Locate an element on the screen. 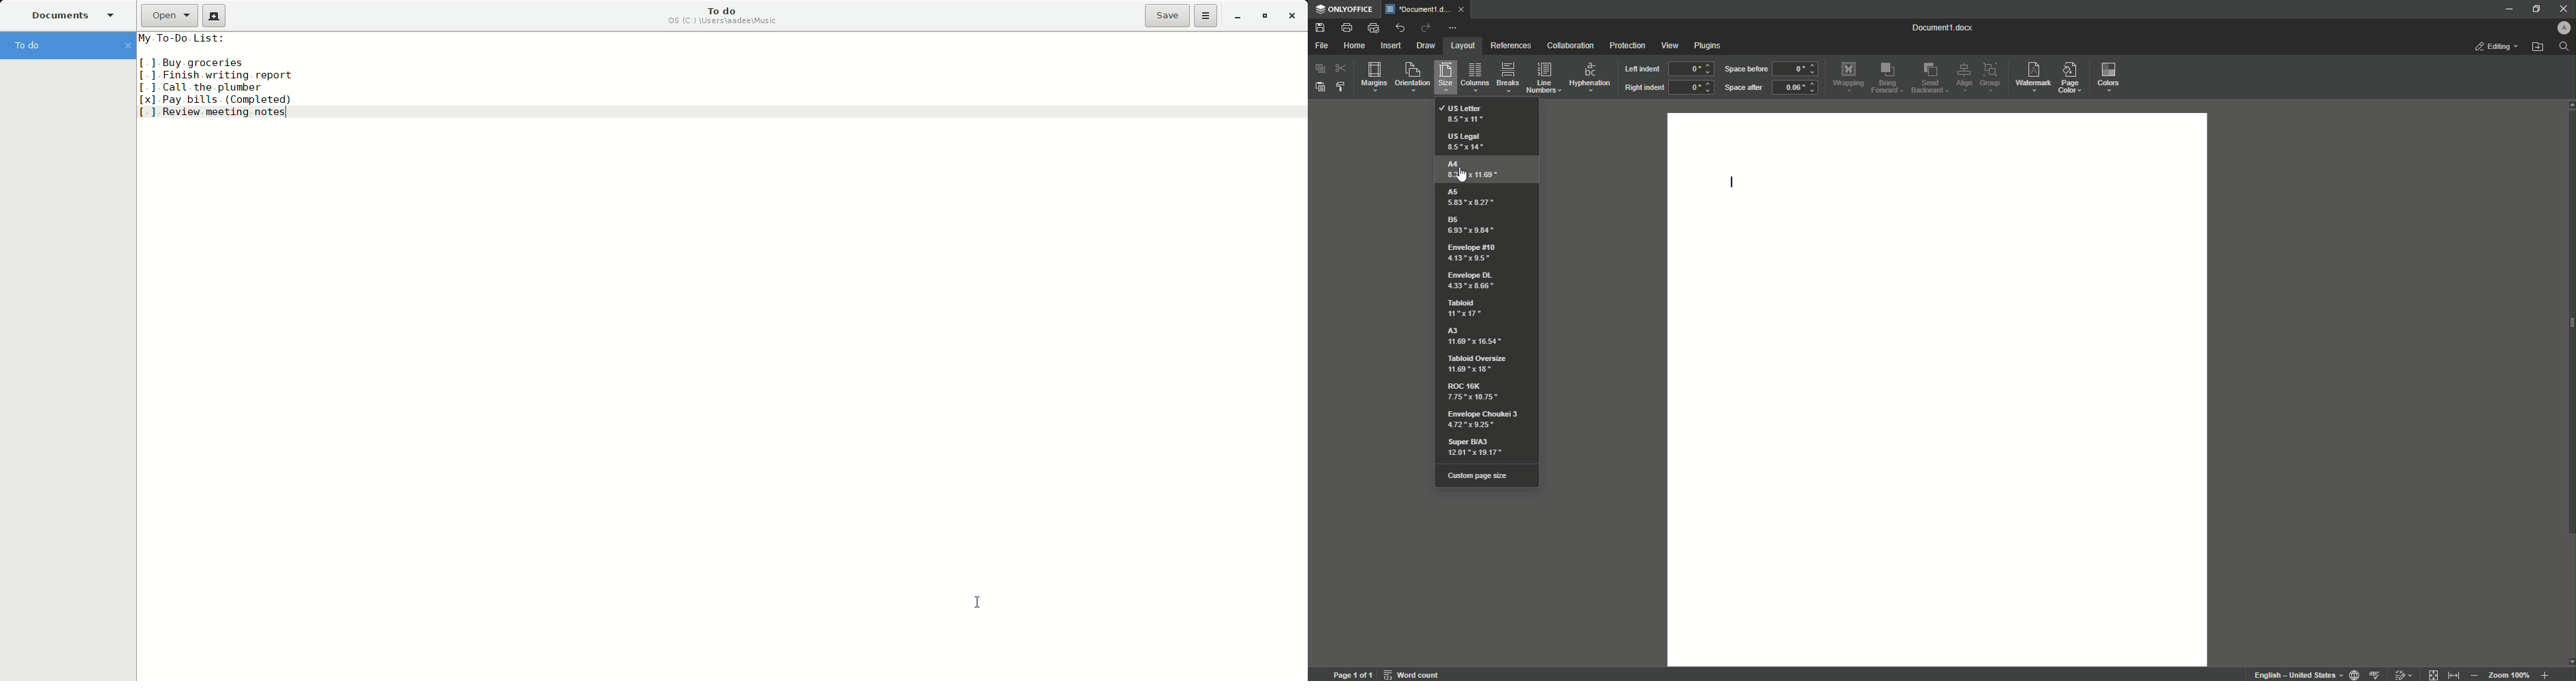  Open File Location is located at coordinates (2537, 48).